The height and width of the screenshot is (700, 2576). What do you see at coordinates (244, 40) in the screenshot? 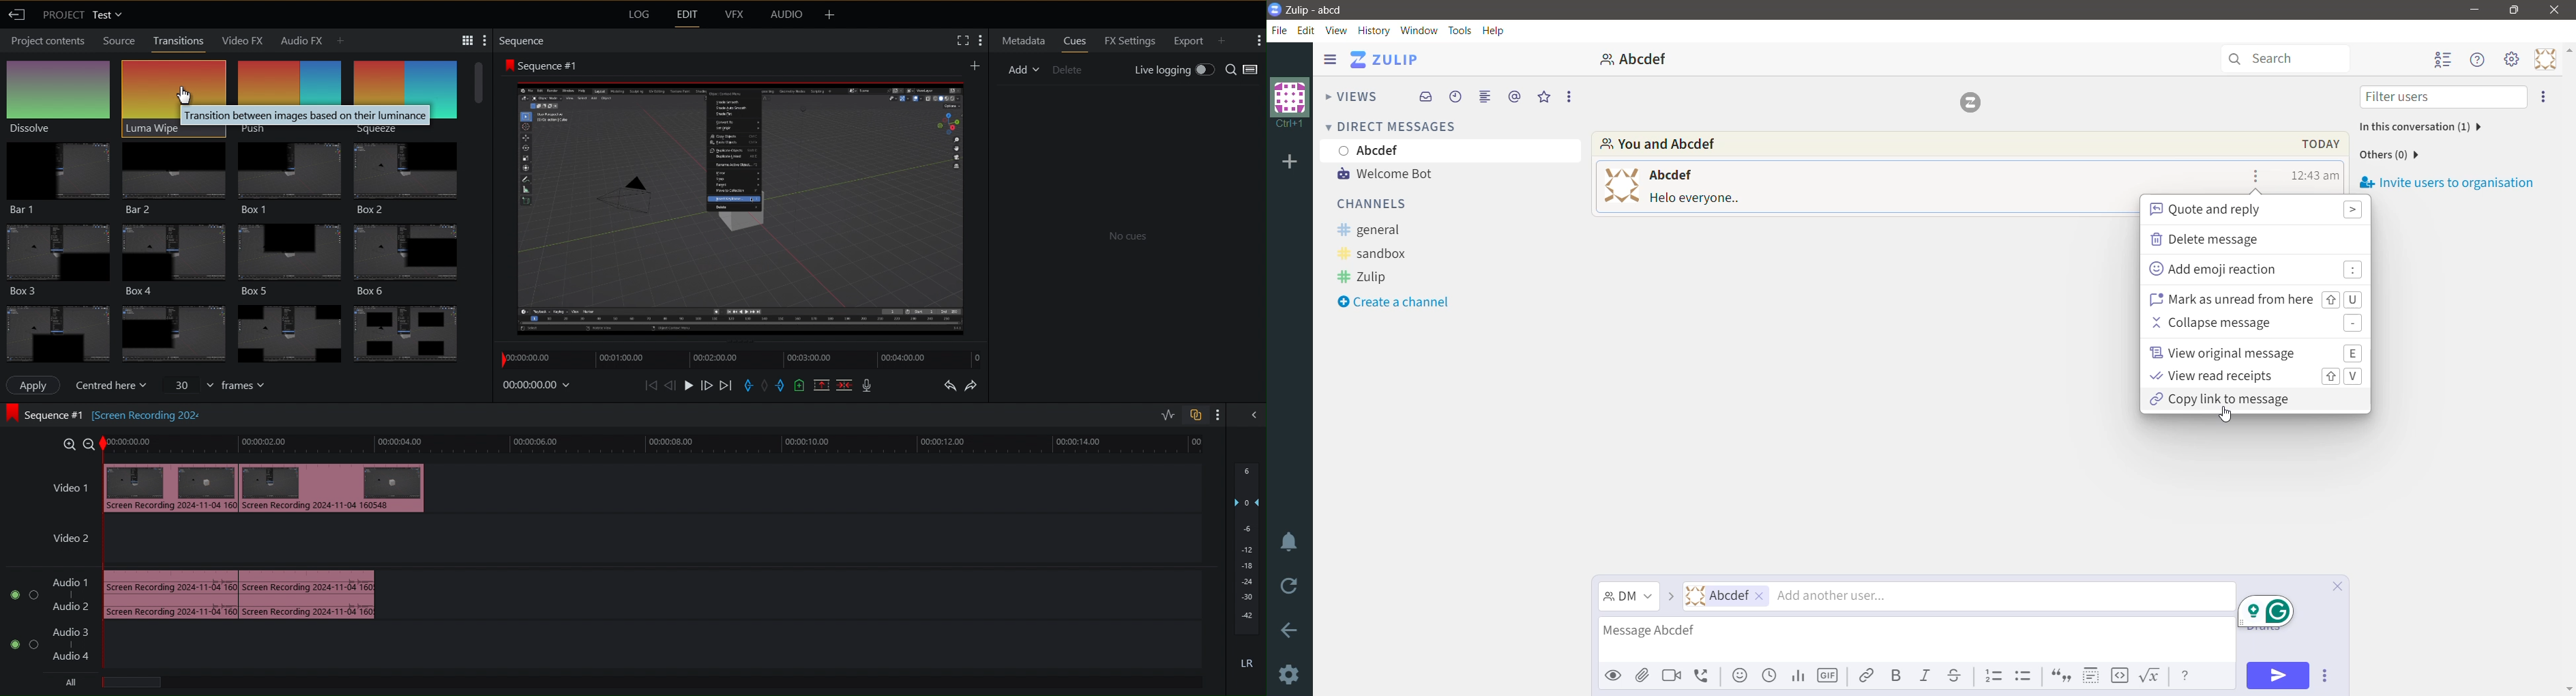
I see `Video FX` at bounding box center [244, 40].